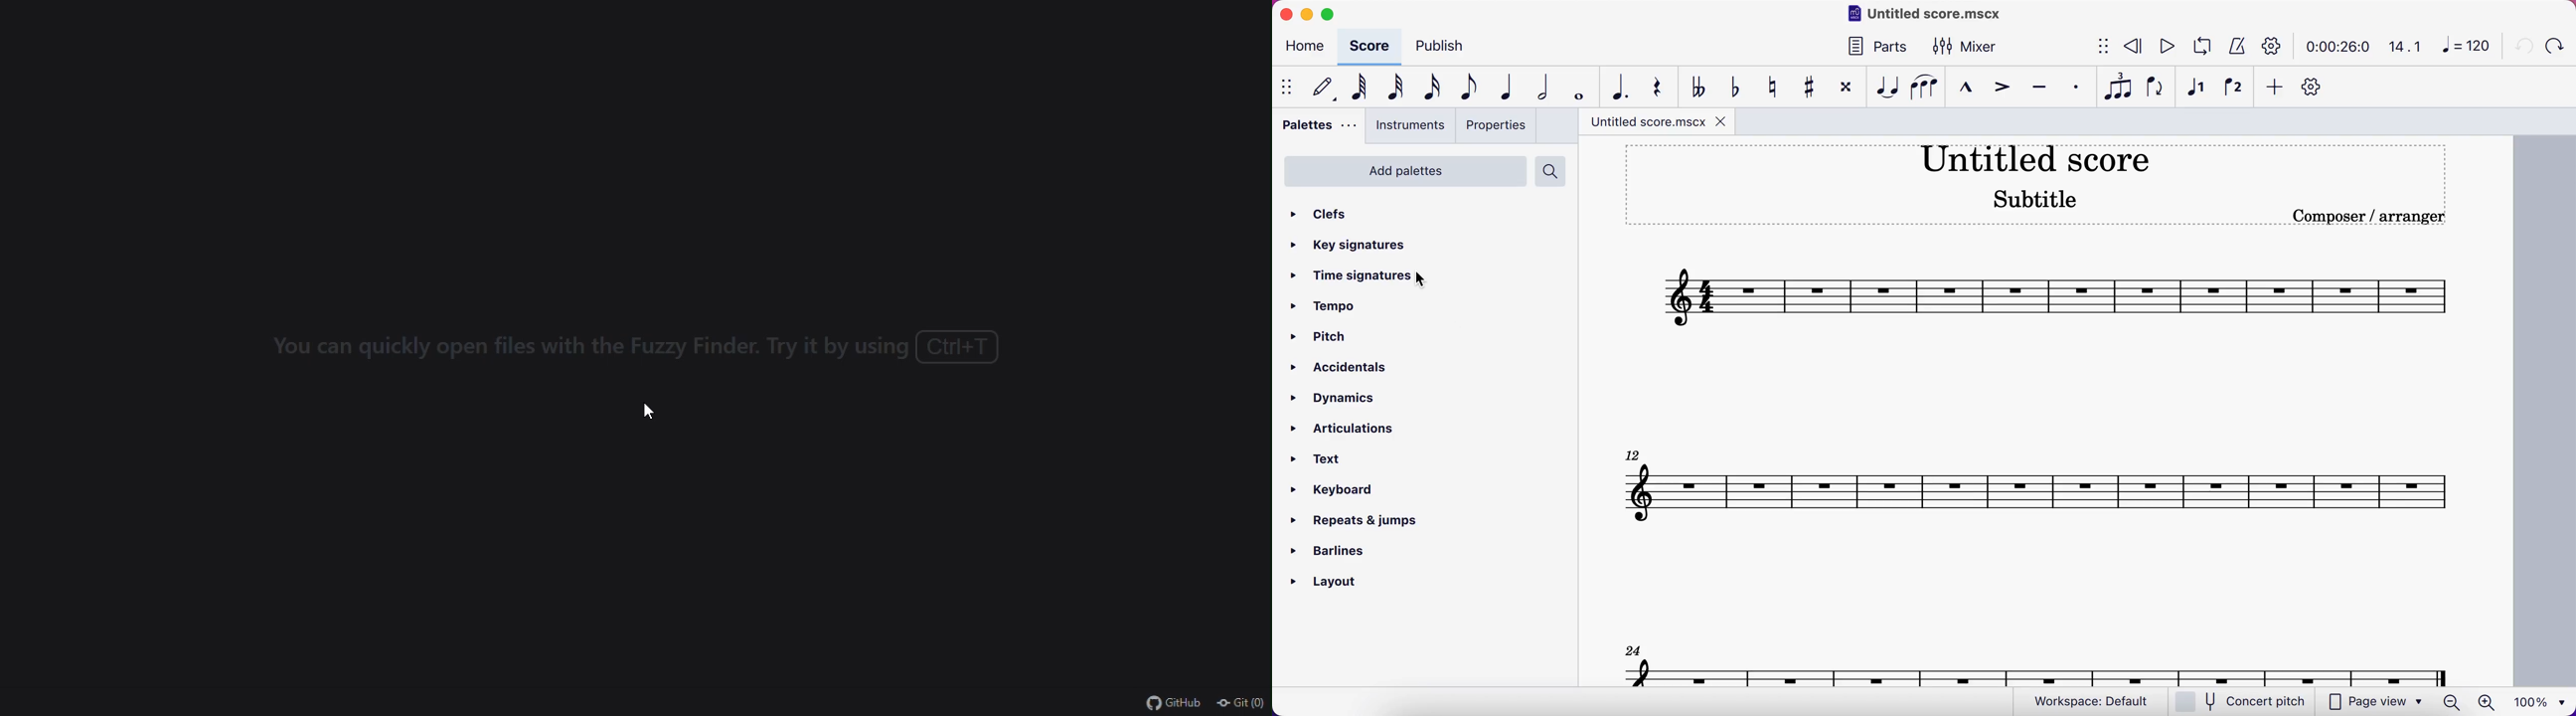 The image size is (2576, 728). I want to click on home, so click(1301, 48).